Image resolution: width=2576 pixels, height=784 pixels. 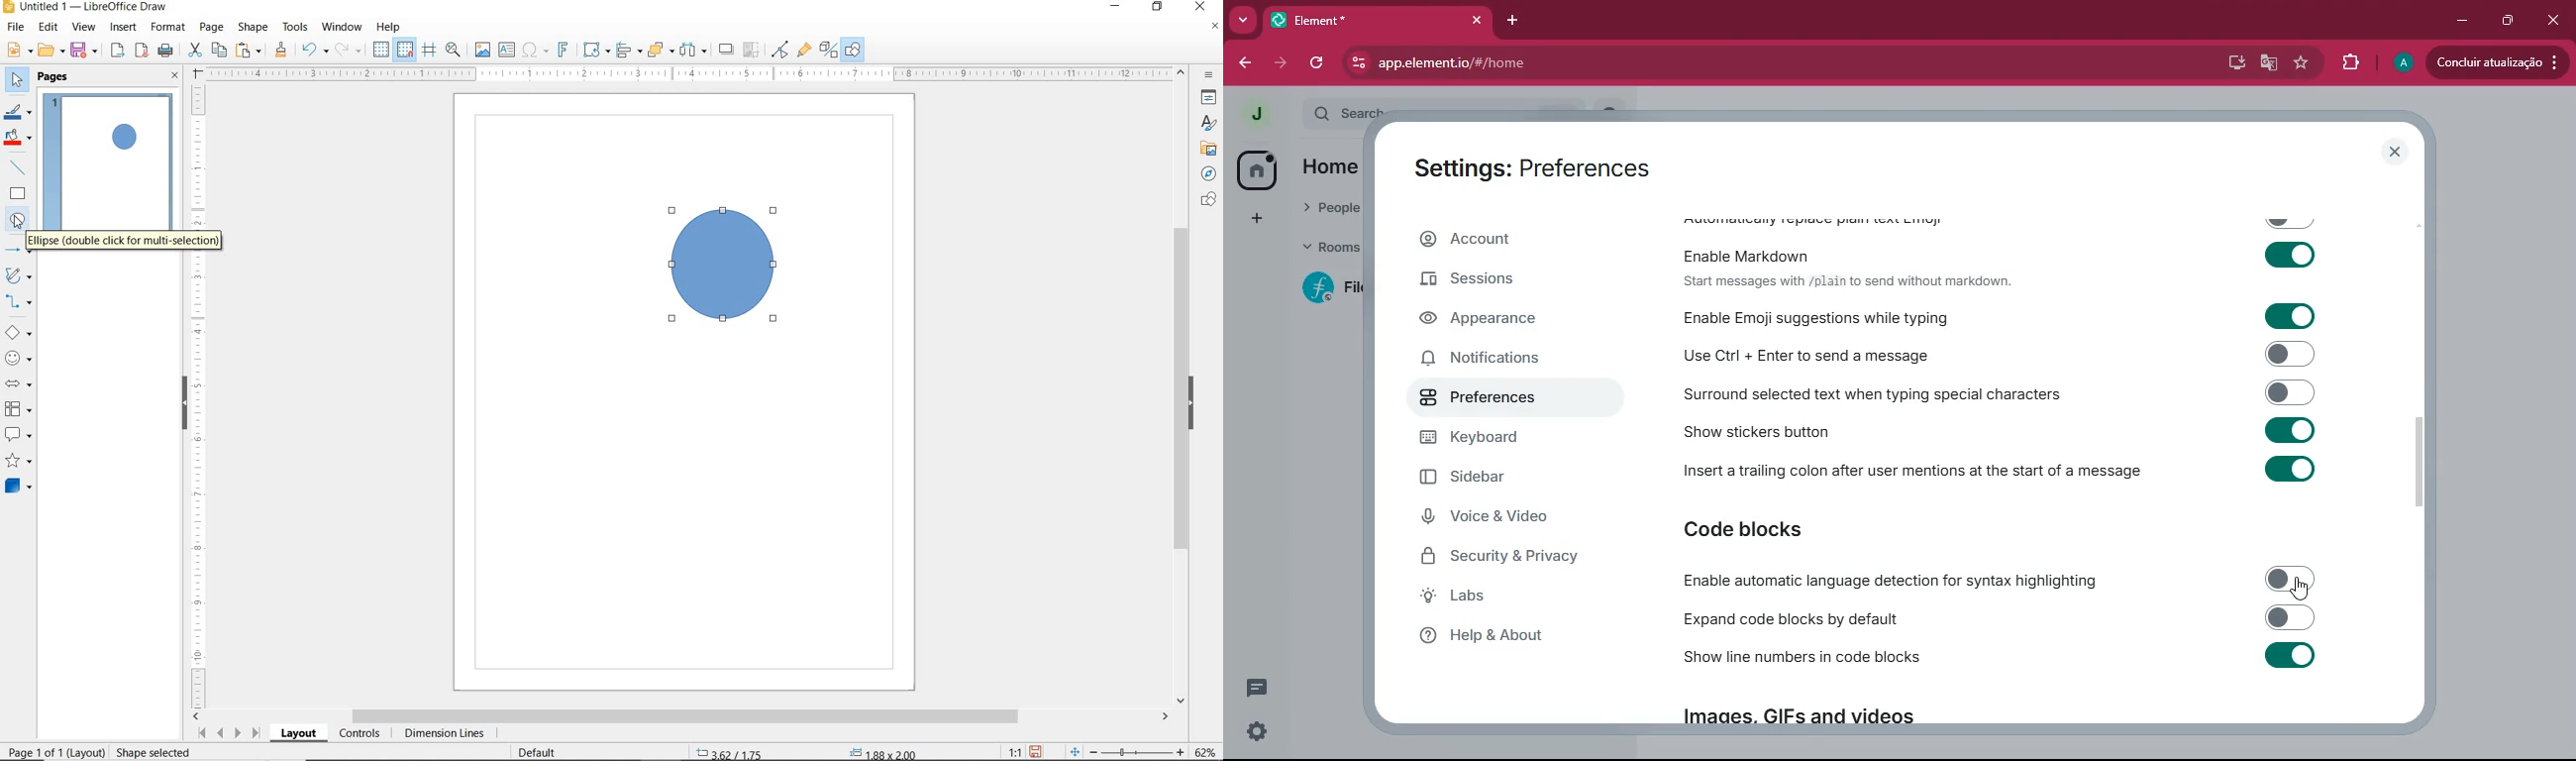 I want to click on filecoin lotus implementation , so click(x=1336, y=290).